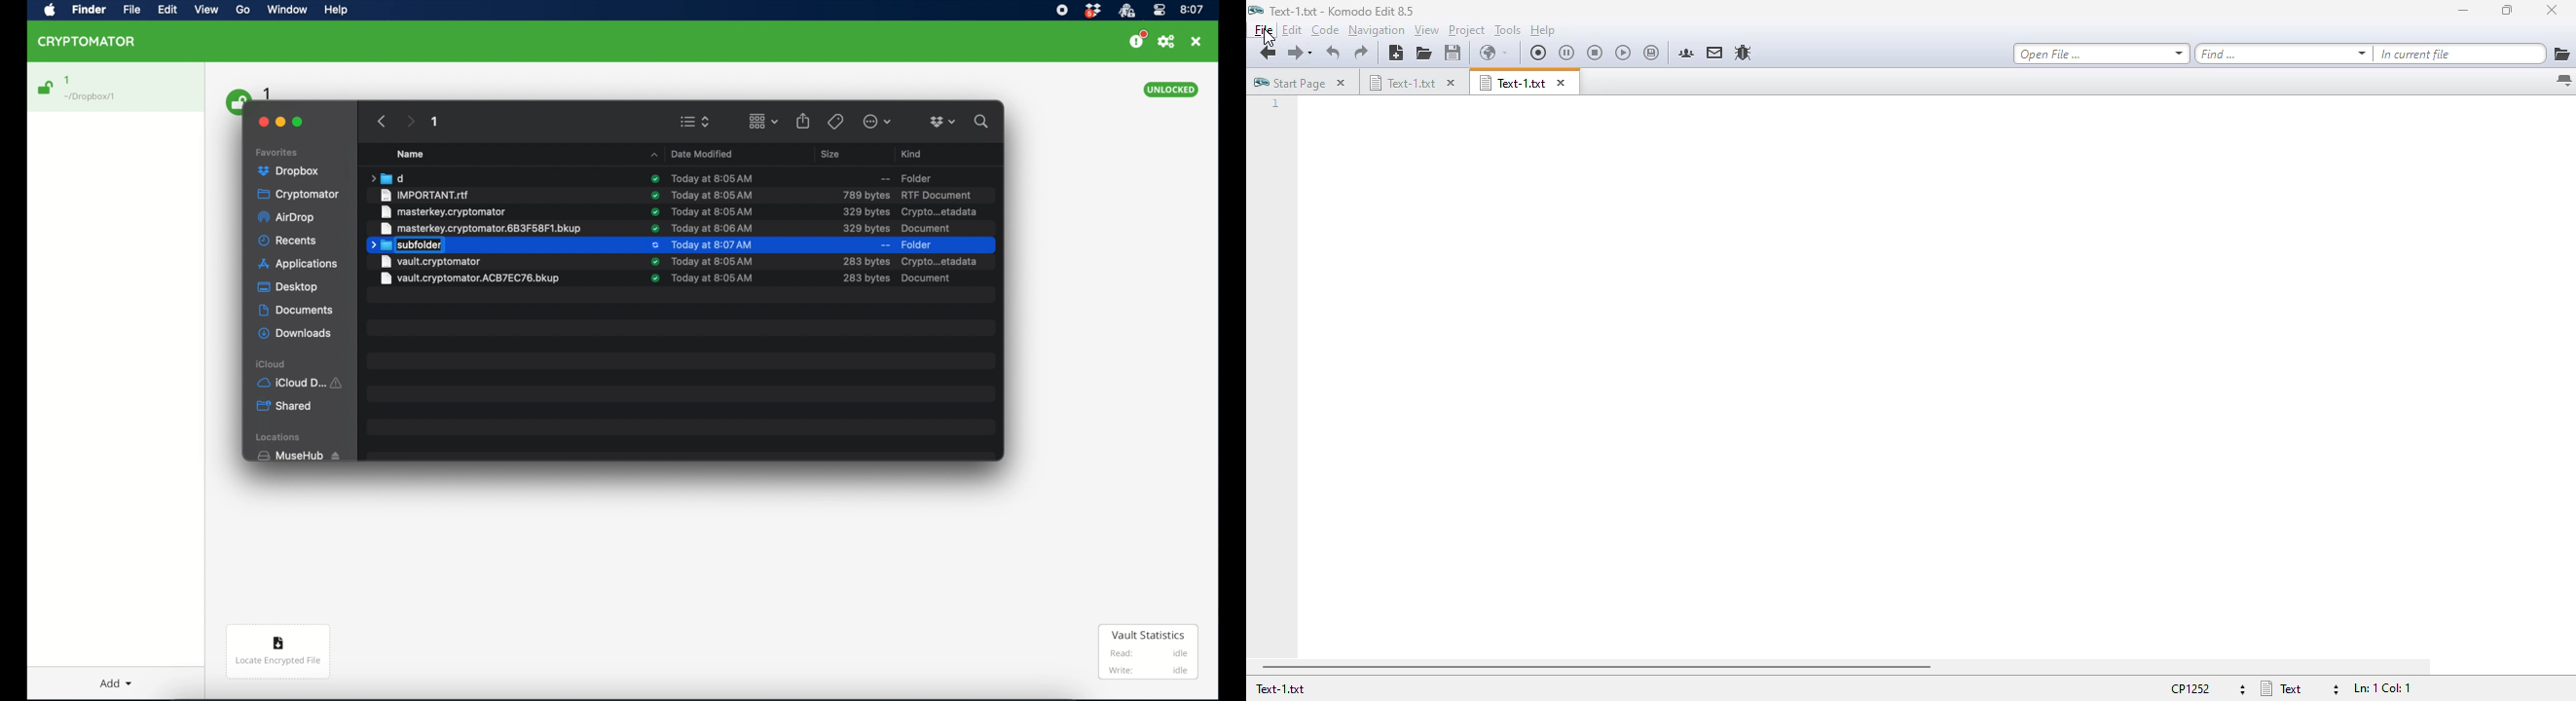 The height and width of the screenshot is (728, 2576). I want to click on unlocked, so click(1171, 90).